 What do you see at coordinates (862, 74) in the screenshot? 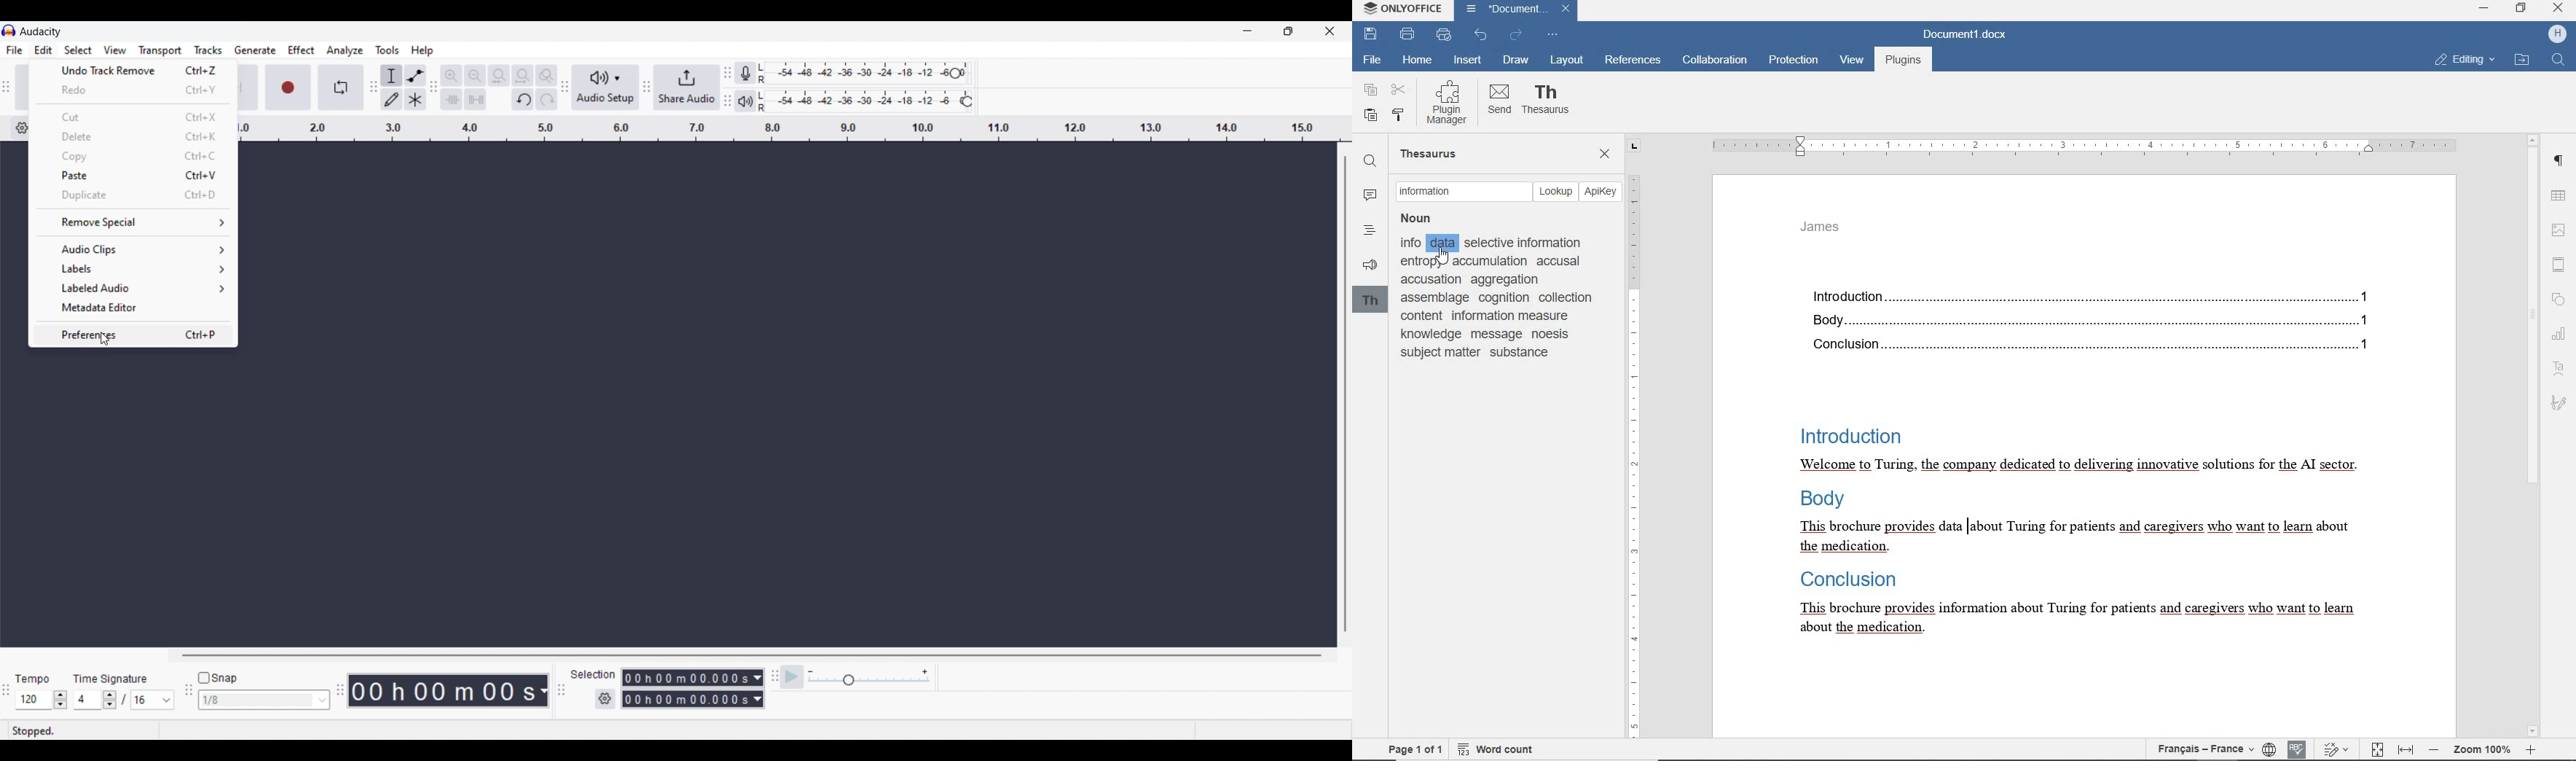
I see `Recording level` at bounding box center [862, 74].